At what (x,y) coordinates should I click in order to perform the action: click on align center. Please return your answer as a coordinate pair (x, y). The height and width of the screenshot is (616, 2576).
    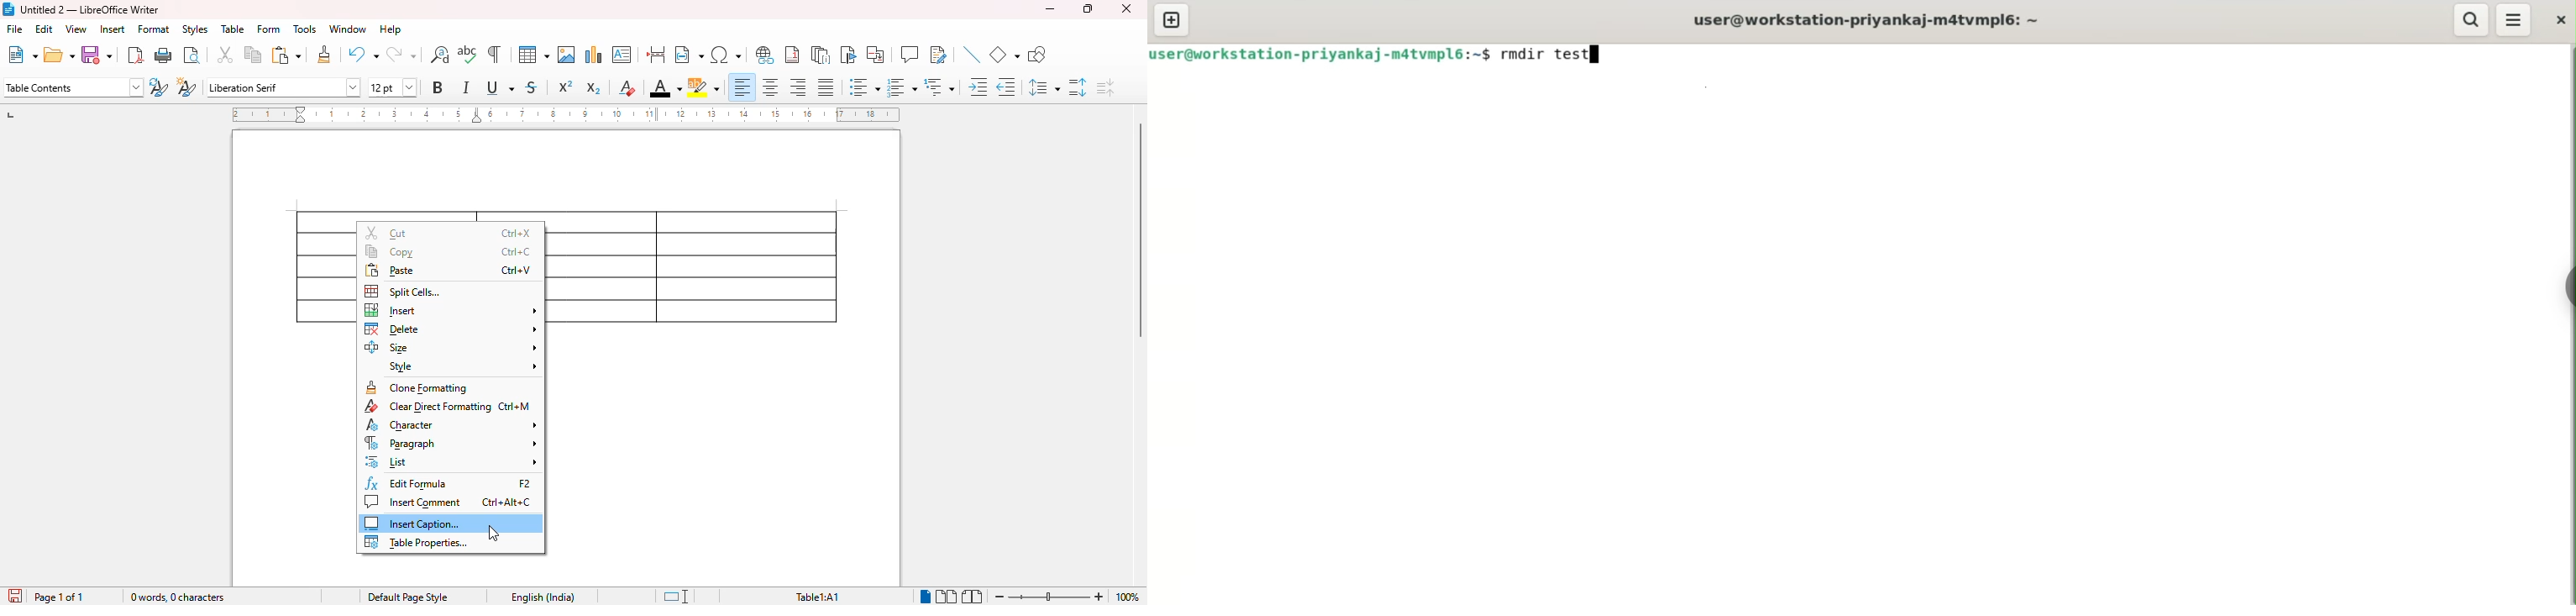
    Looking at the image, I should click on (770, 87).